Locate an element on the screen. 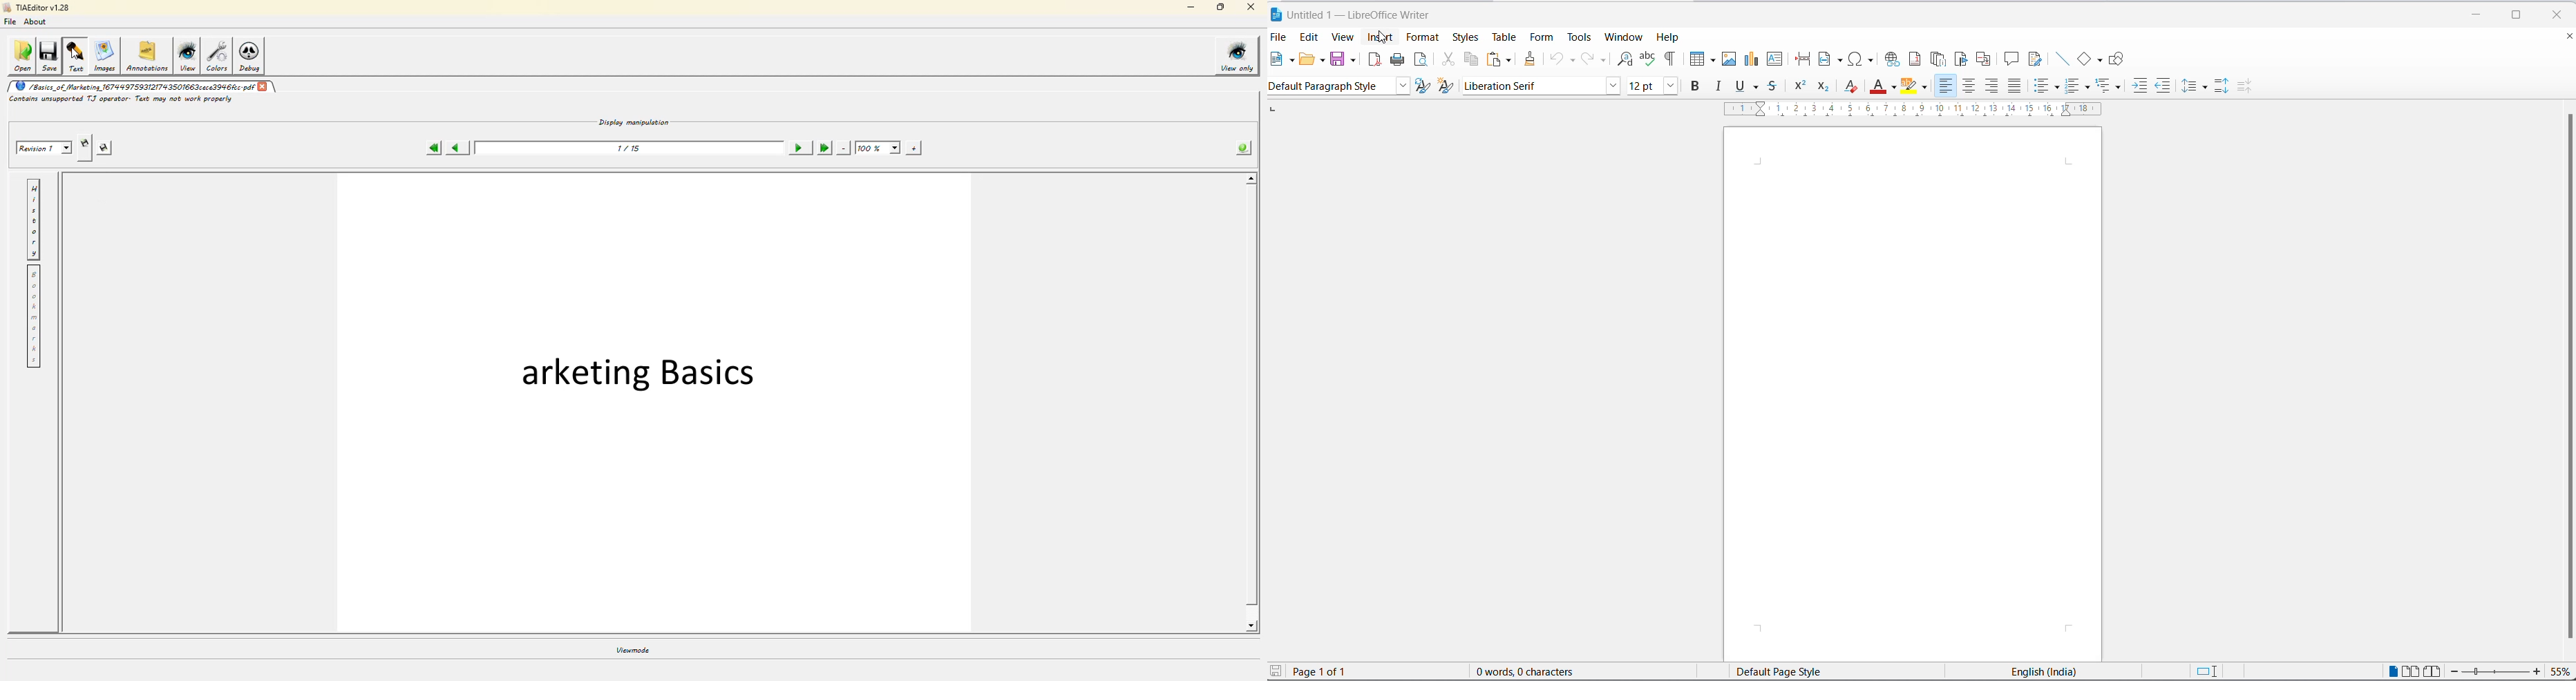  table grid is located at coordinates (1711, 60).